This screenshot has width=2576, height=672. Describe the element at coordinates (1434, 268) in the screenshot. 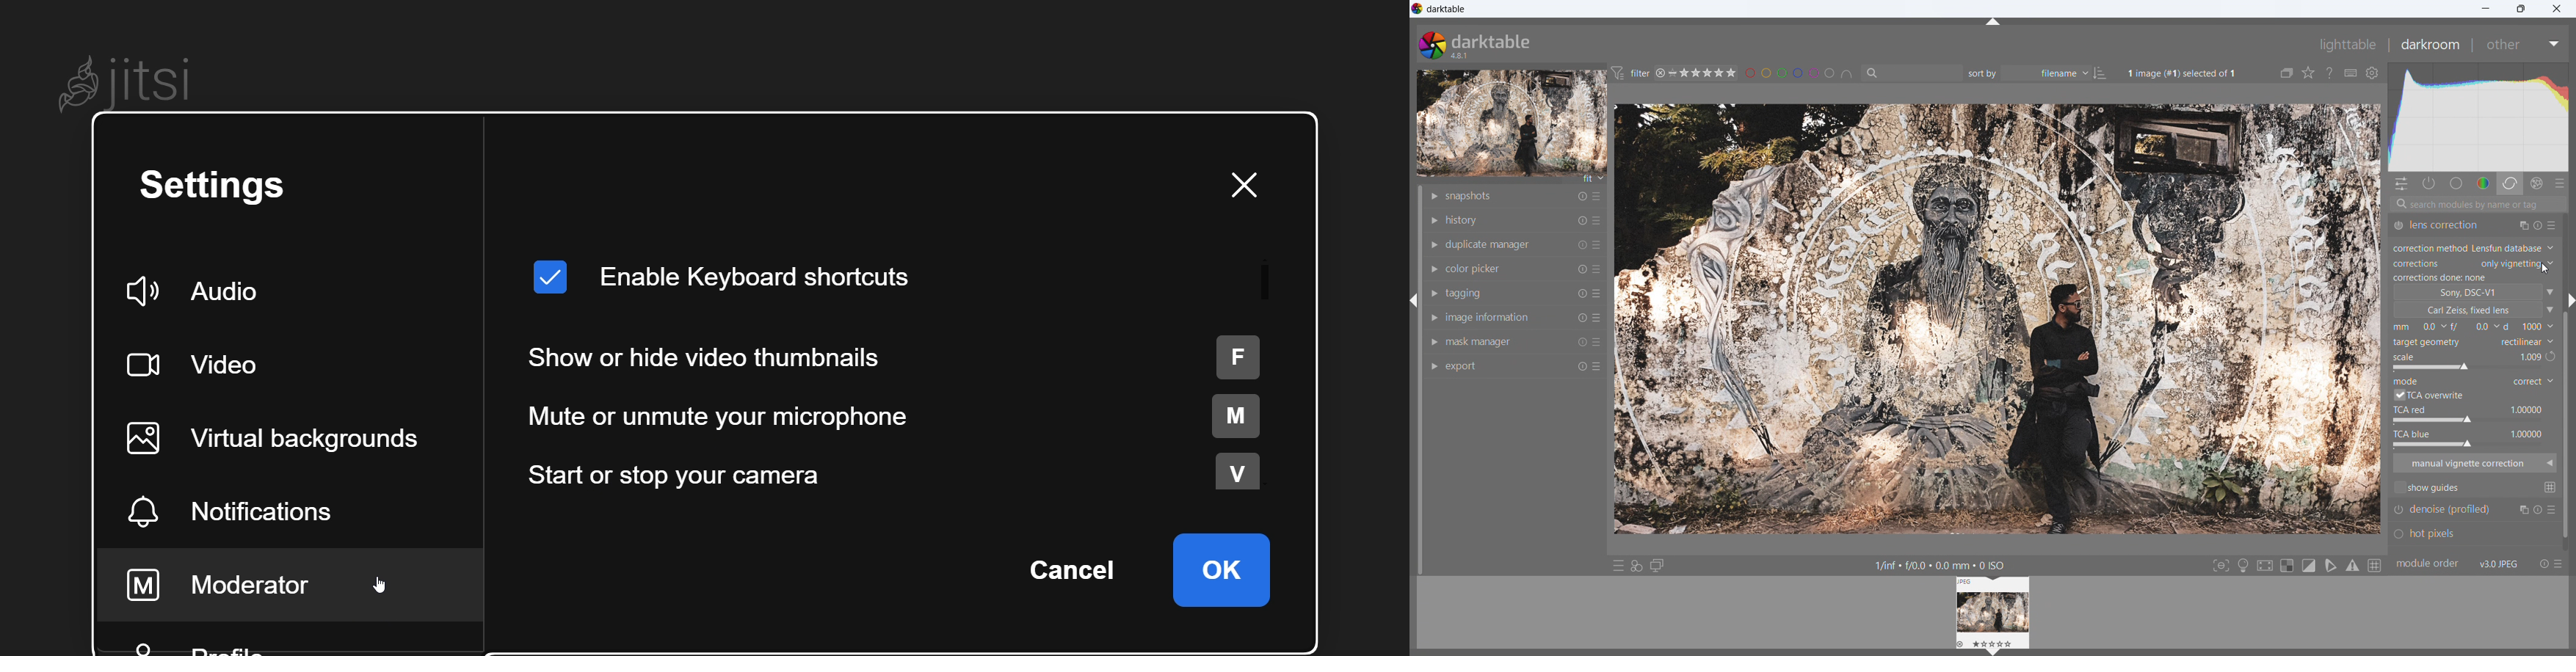

I see `show module` at that location.